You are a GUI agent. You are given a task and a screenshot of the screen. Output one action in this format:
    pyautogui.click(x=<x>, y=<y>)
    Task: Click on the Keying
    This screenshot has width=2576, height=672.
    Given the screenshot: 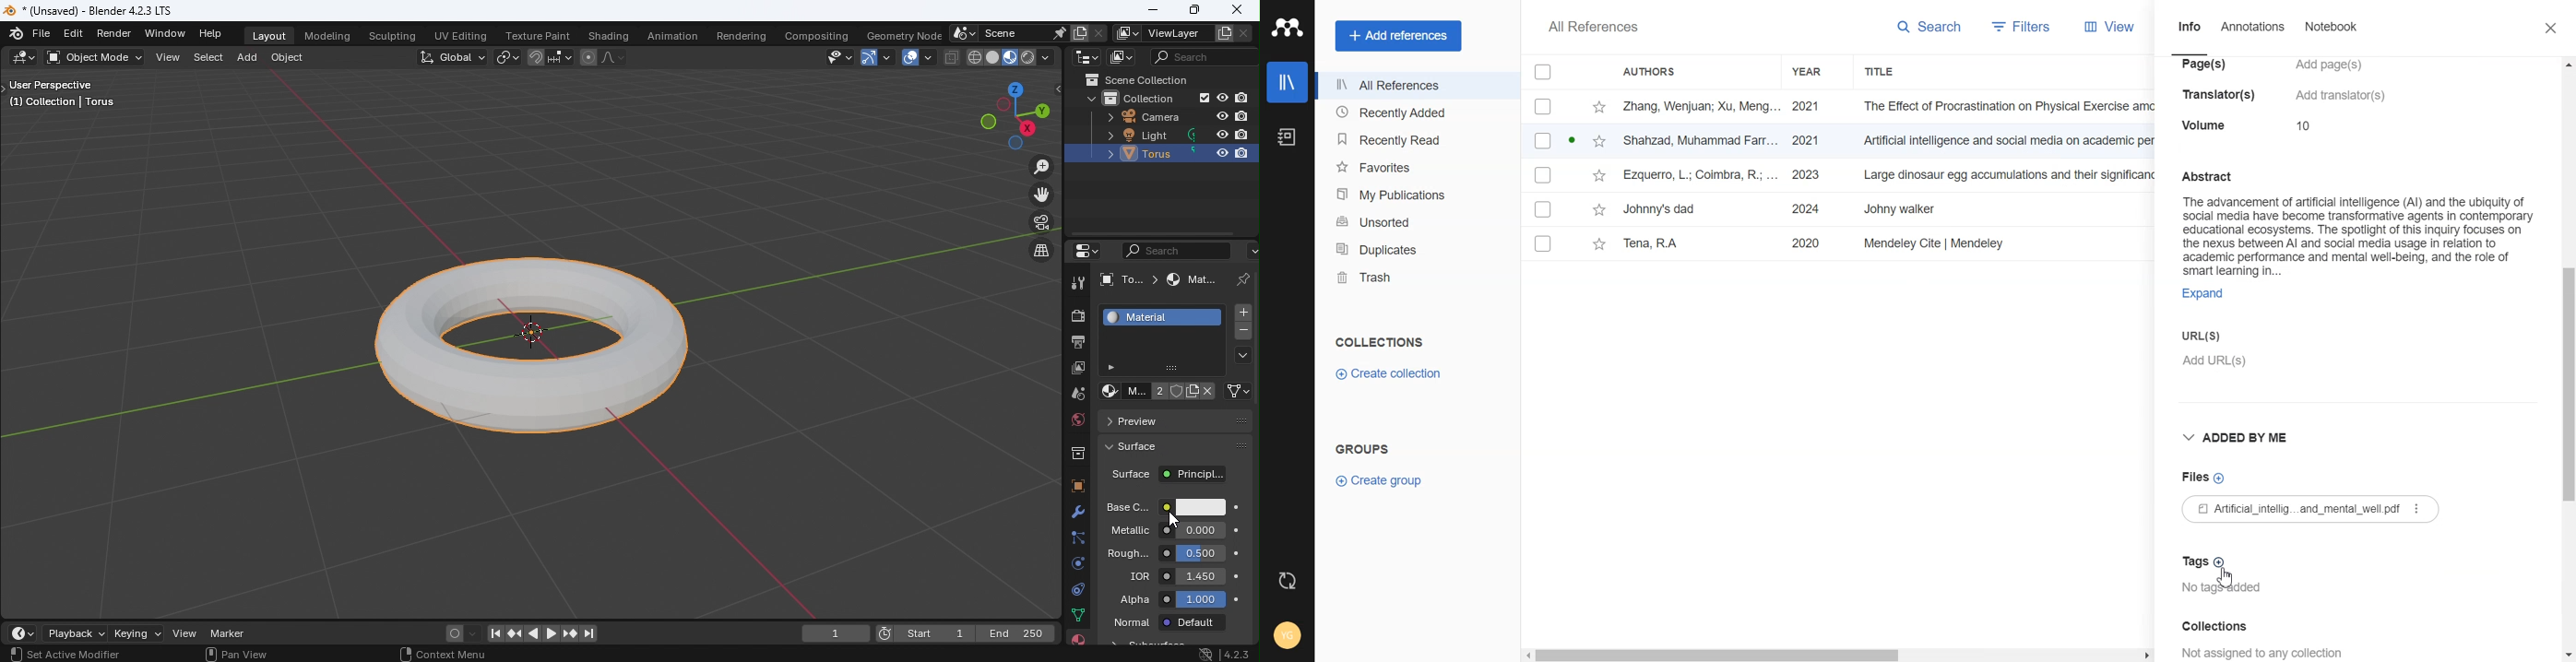 What is the action you would take?
    pyautogui.click(x=136, y=633)
    